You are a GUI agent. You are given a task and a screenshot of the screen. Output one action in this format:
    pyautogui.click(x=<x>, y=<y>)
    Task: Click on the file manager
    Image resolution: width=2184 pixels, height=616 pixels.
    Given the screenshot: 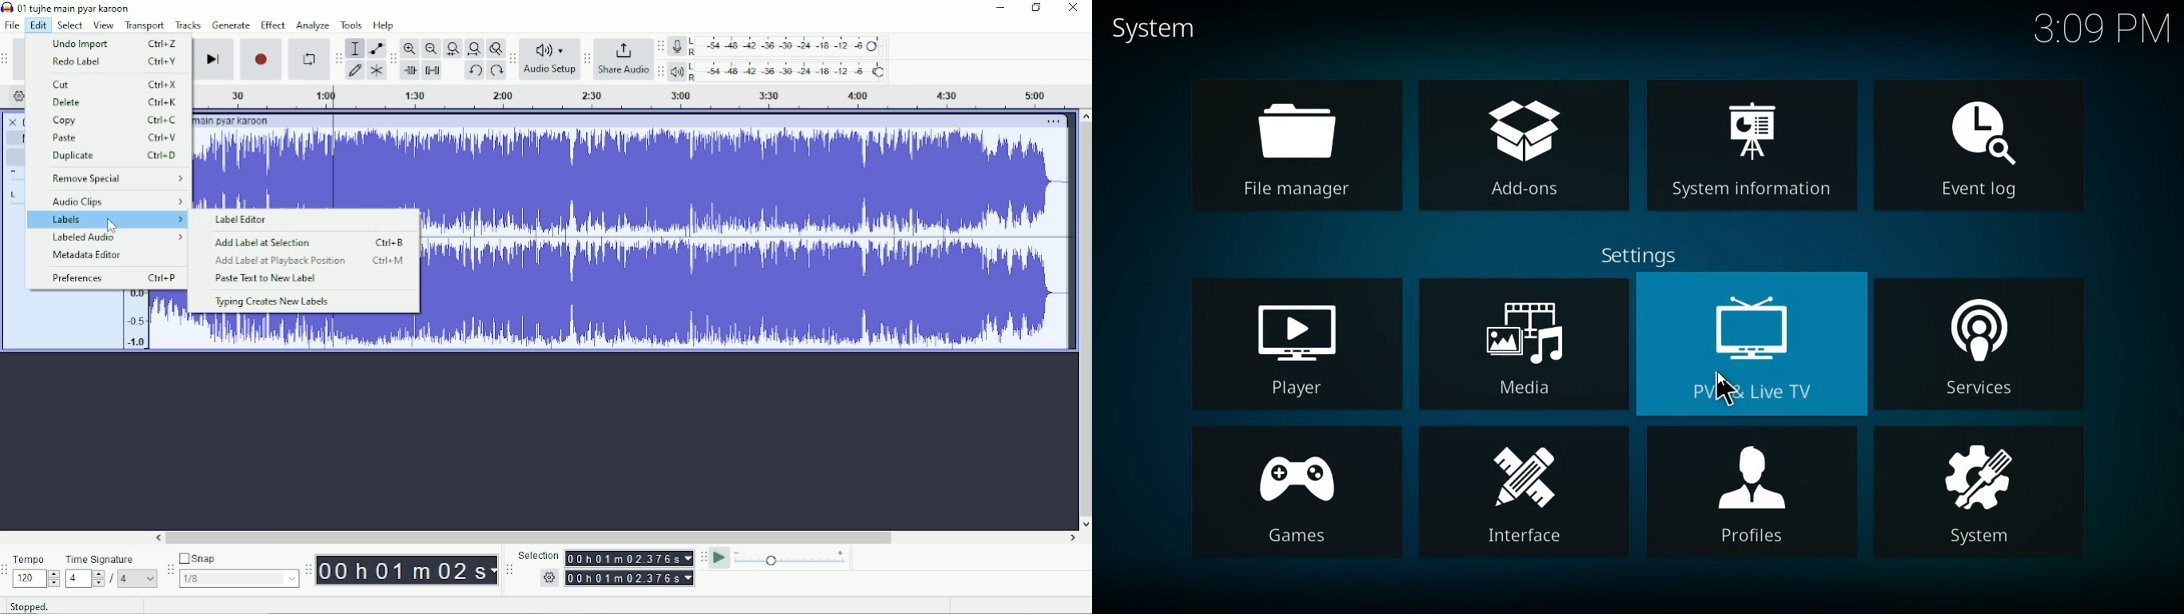 What is the action you would take?
    pyautogui.click(x=1290, y=146)
    